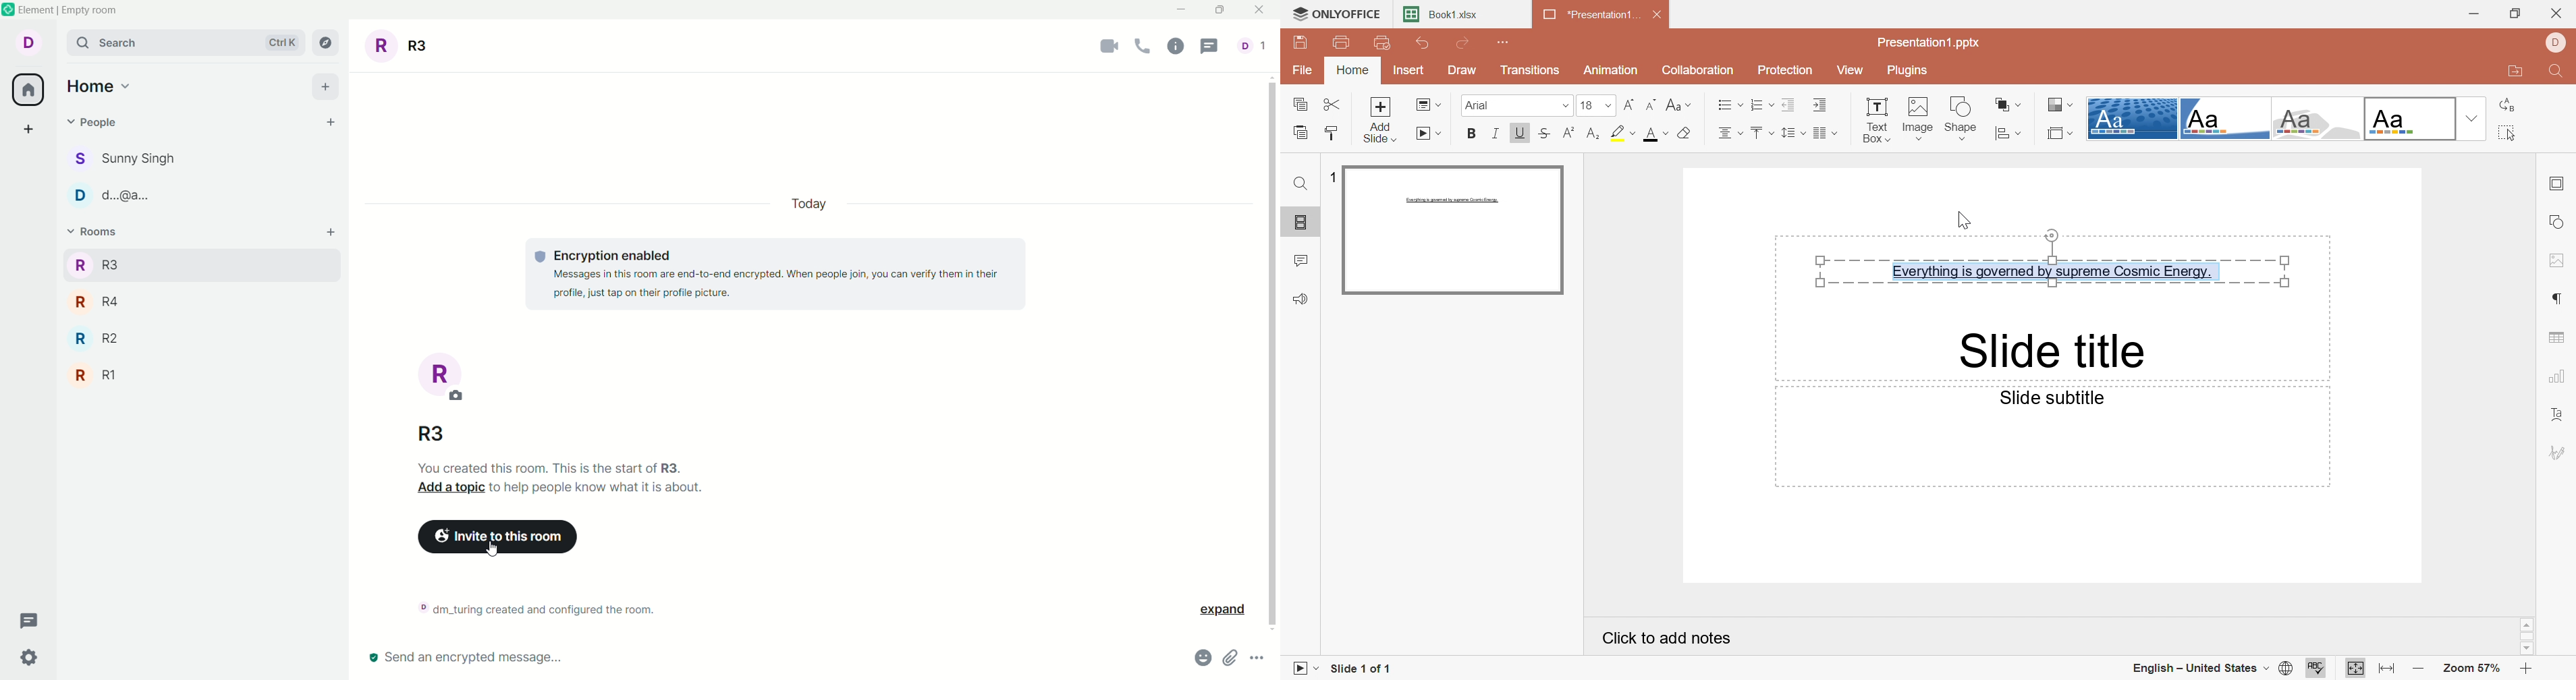 The width and height of the screenshot is (2576, 700). I want to click on File, so click(1301, 71).